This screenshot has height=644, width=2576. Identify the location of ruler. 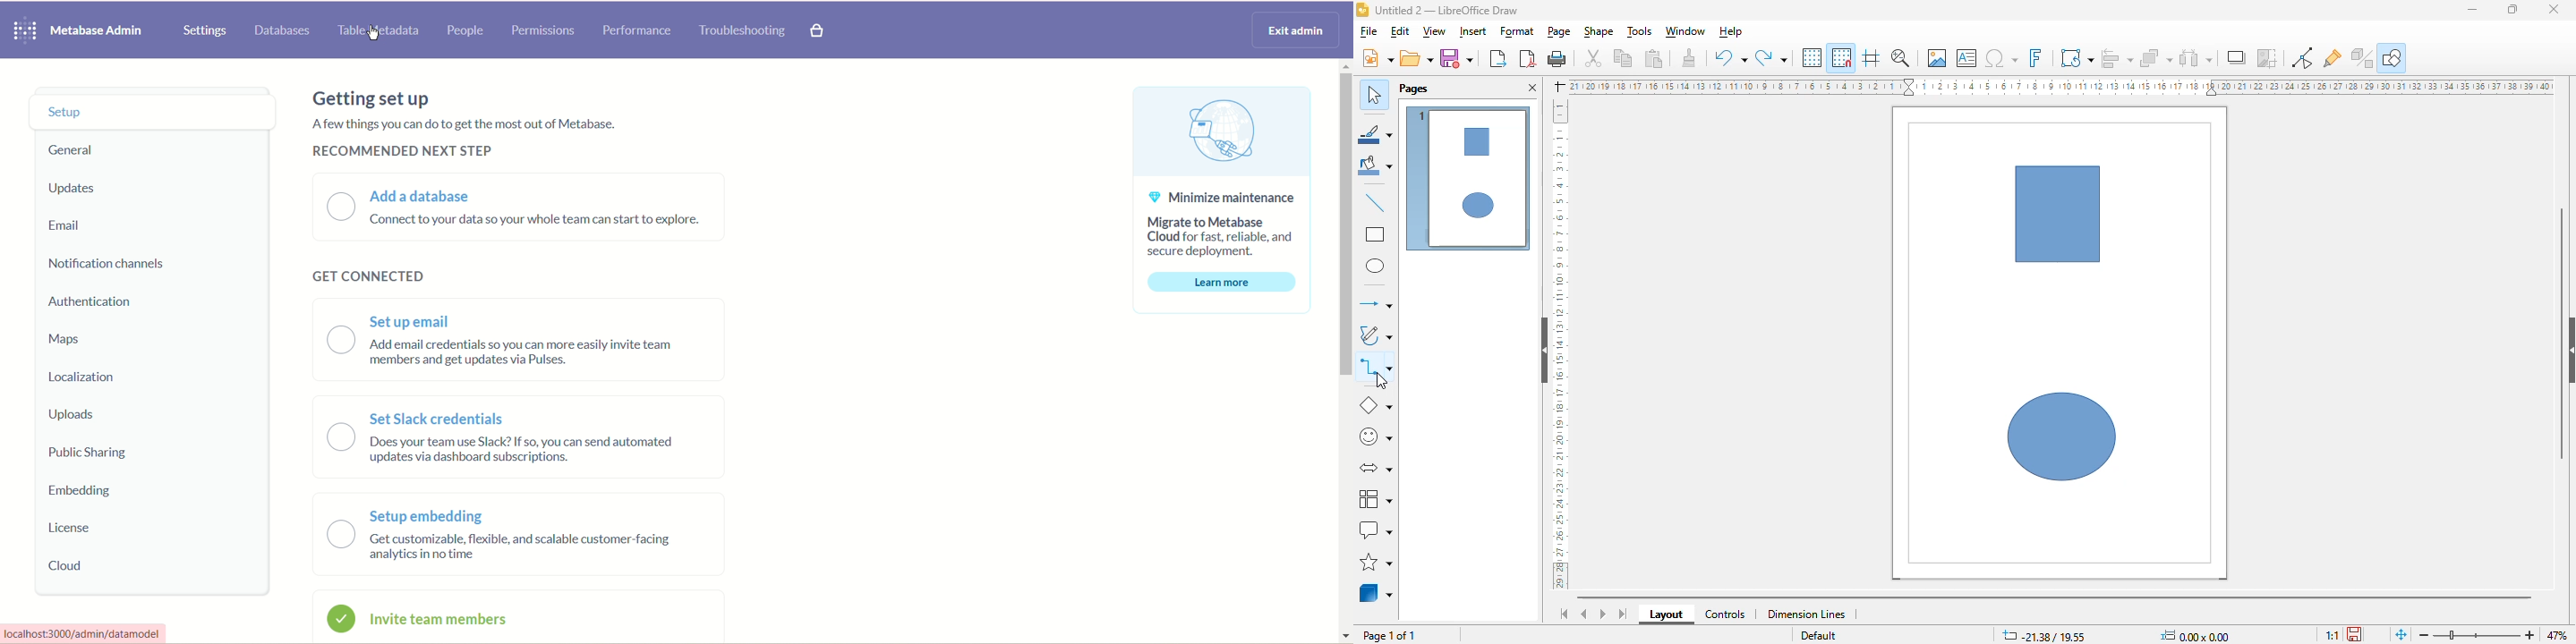
(2061, 86).